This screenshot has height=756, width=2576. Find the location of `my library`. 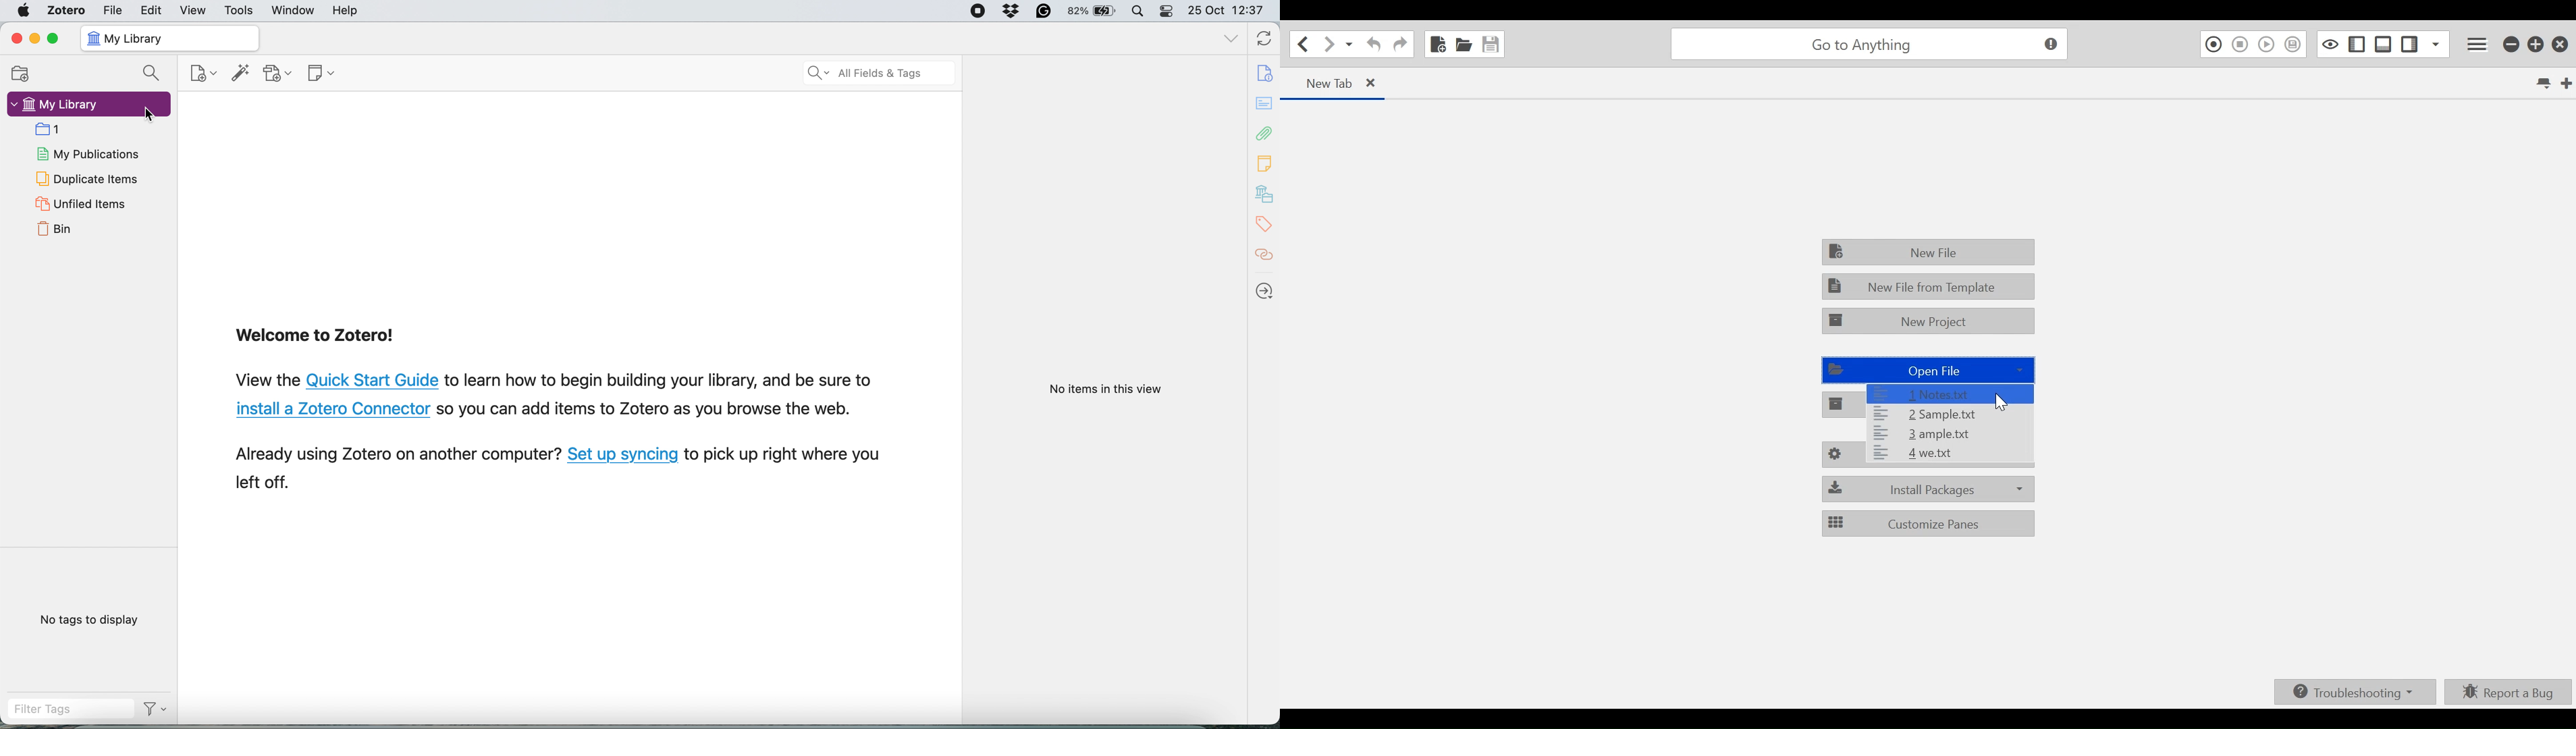

my library is located at coordinates (1266, 192).